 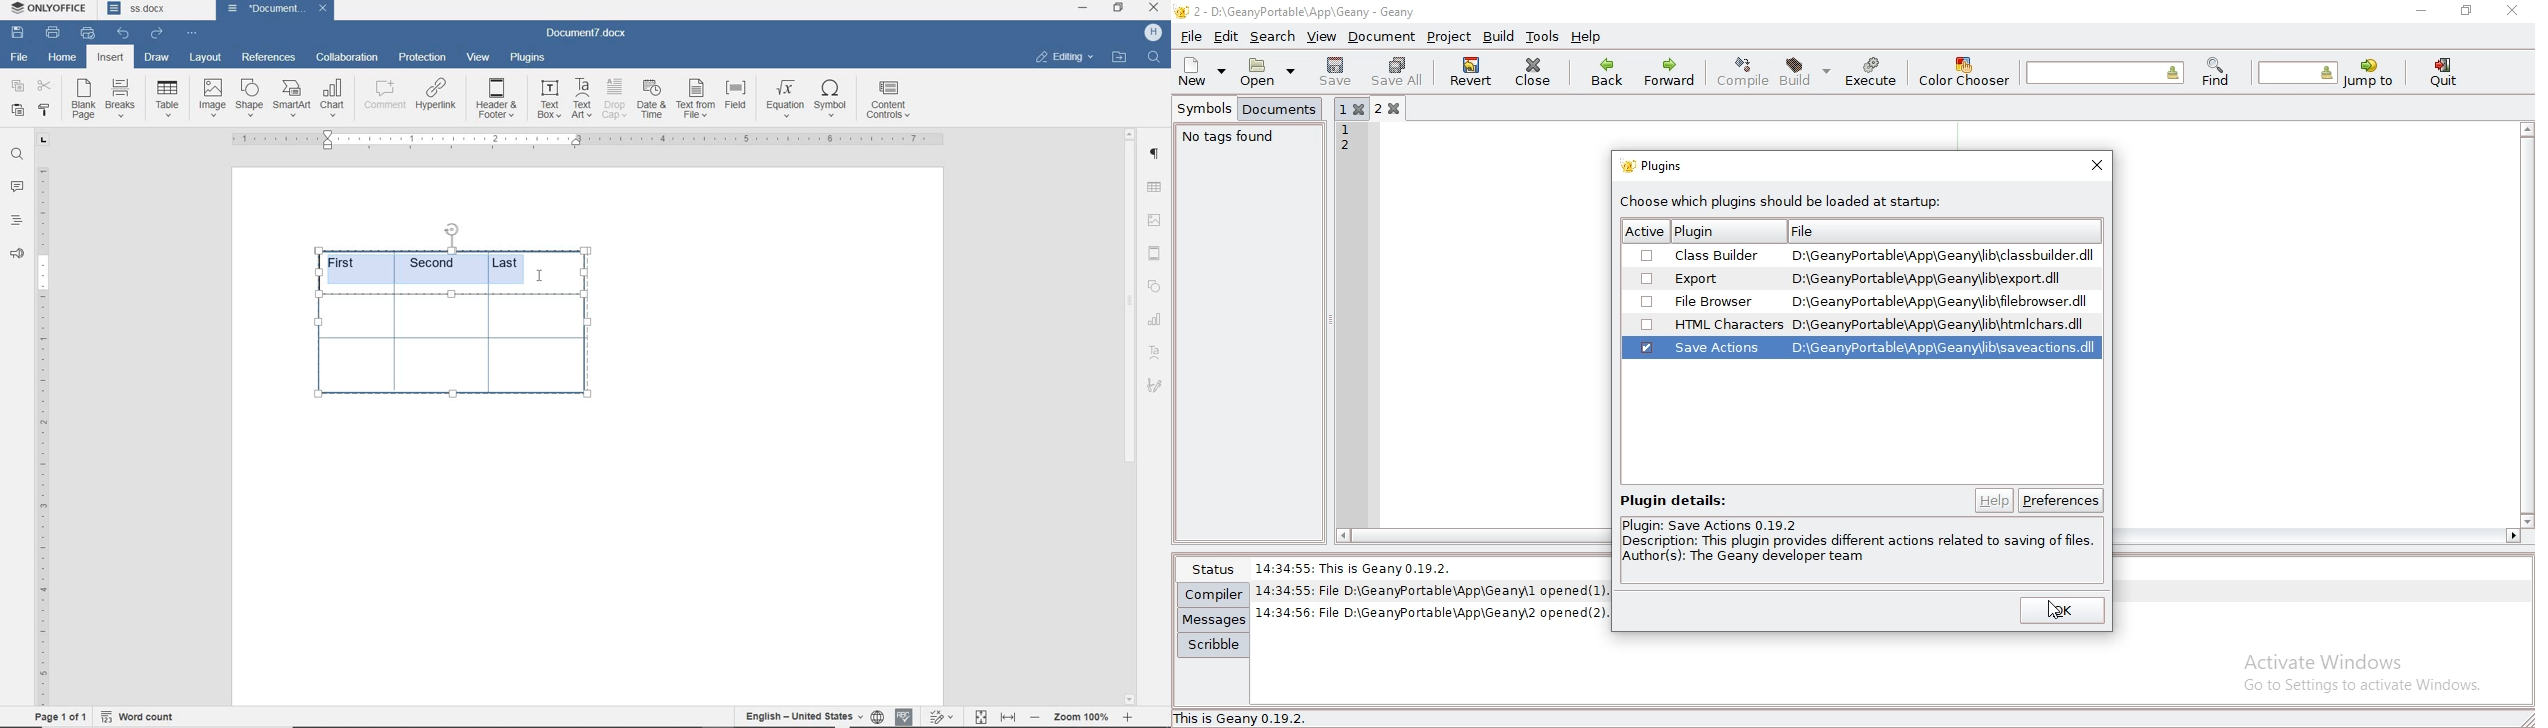 What do you see at coordinates (584, 140) in the screenshot?
I see `ruler` at bounding box center [584, 140].